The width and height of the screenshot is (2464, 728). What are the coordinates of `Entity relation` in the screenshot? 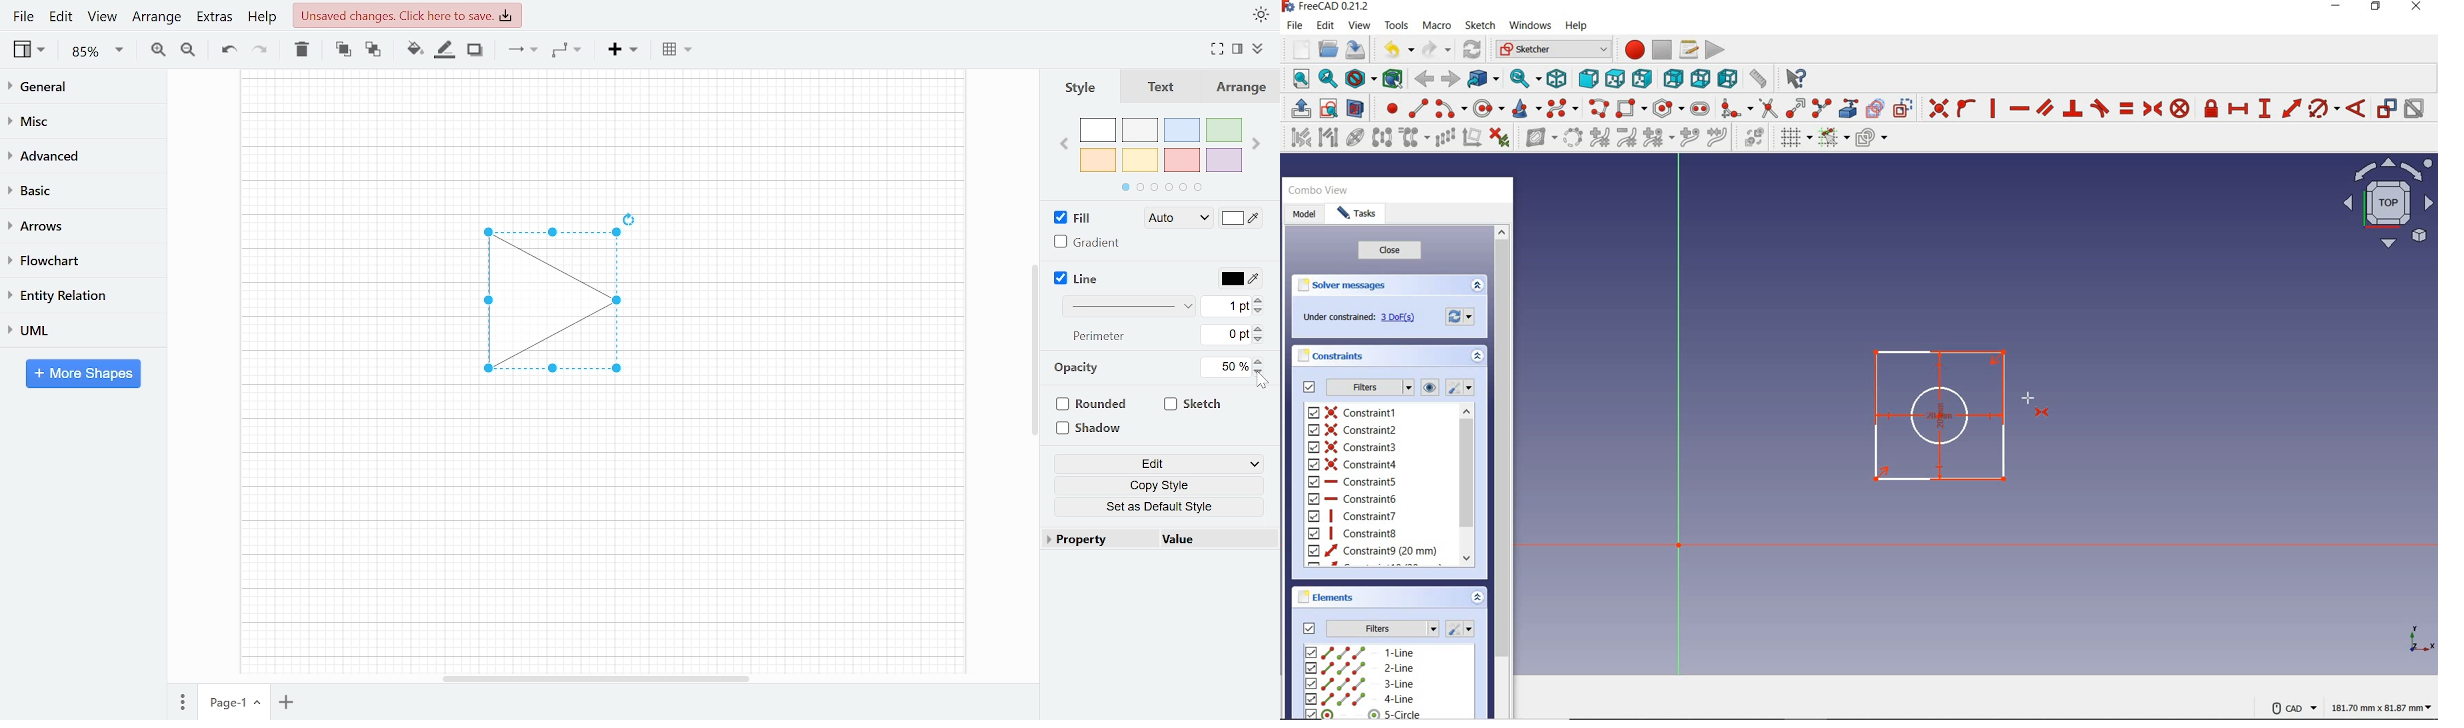 It's located at (75, 295).